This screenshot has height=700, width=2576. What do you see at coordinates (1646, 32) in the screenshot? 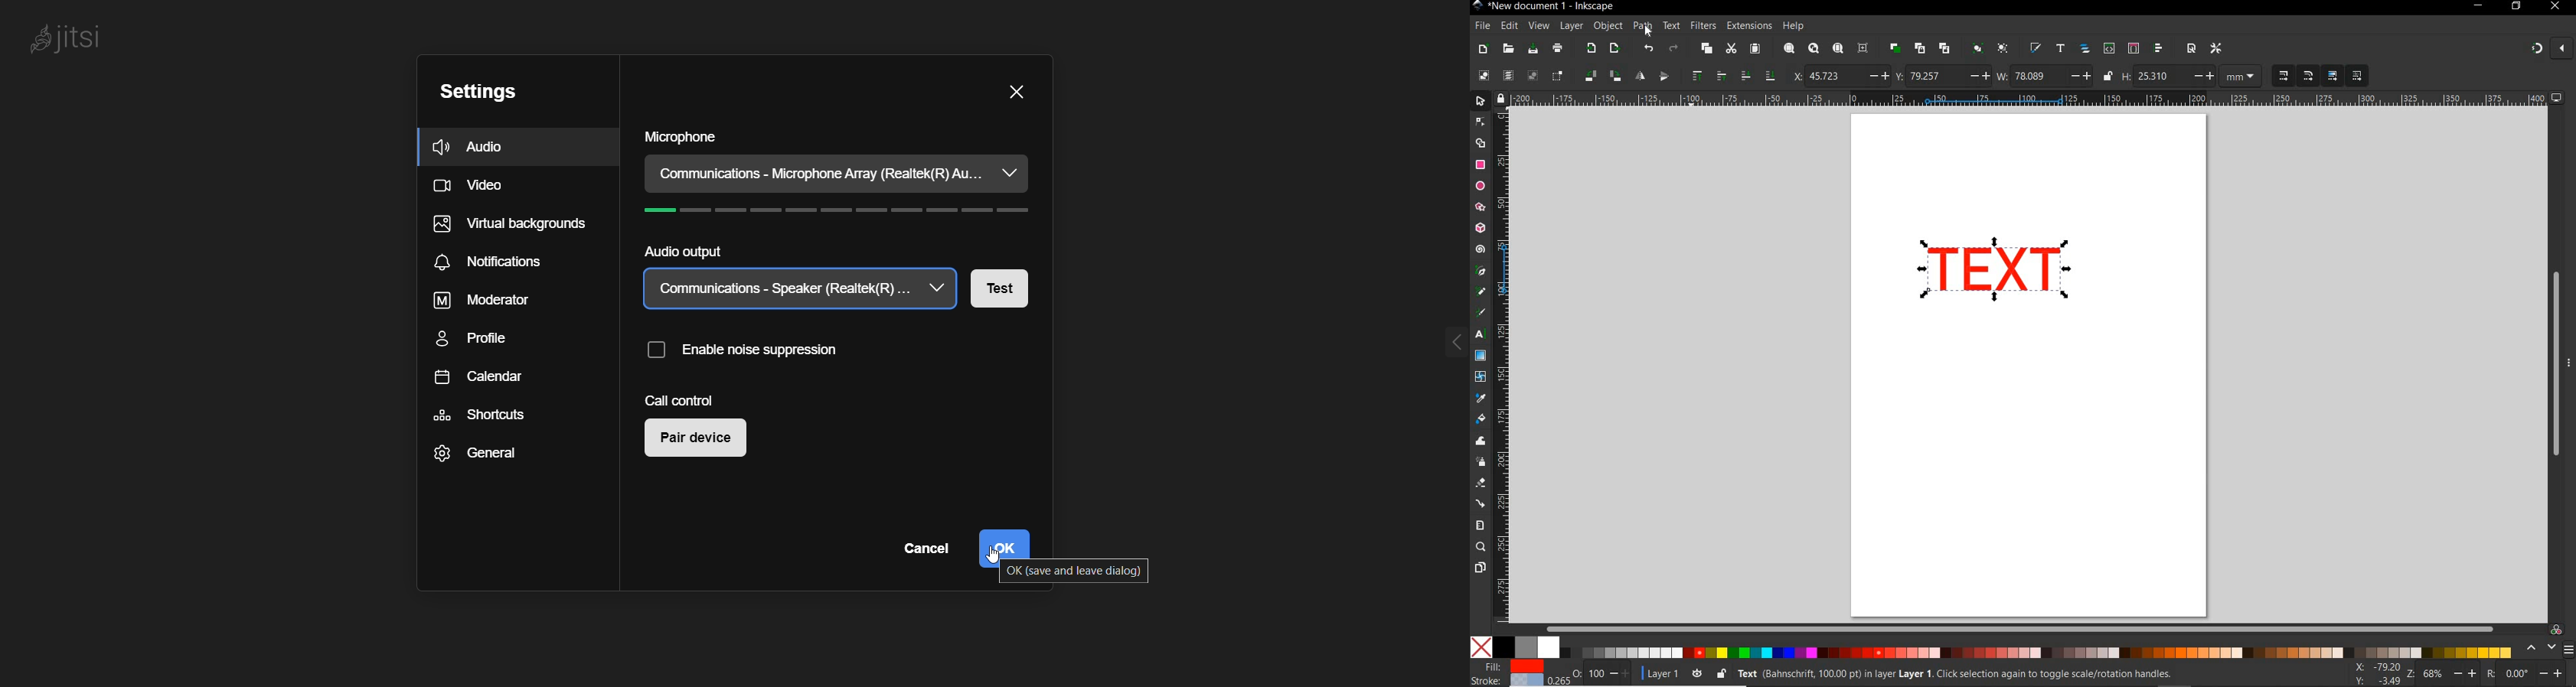
I see `PATH` at bounding box center [1646, 32].